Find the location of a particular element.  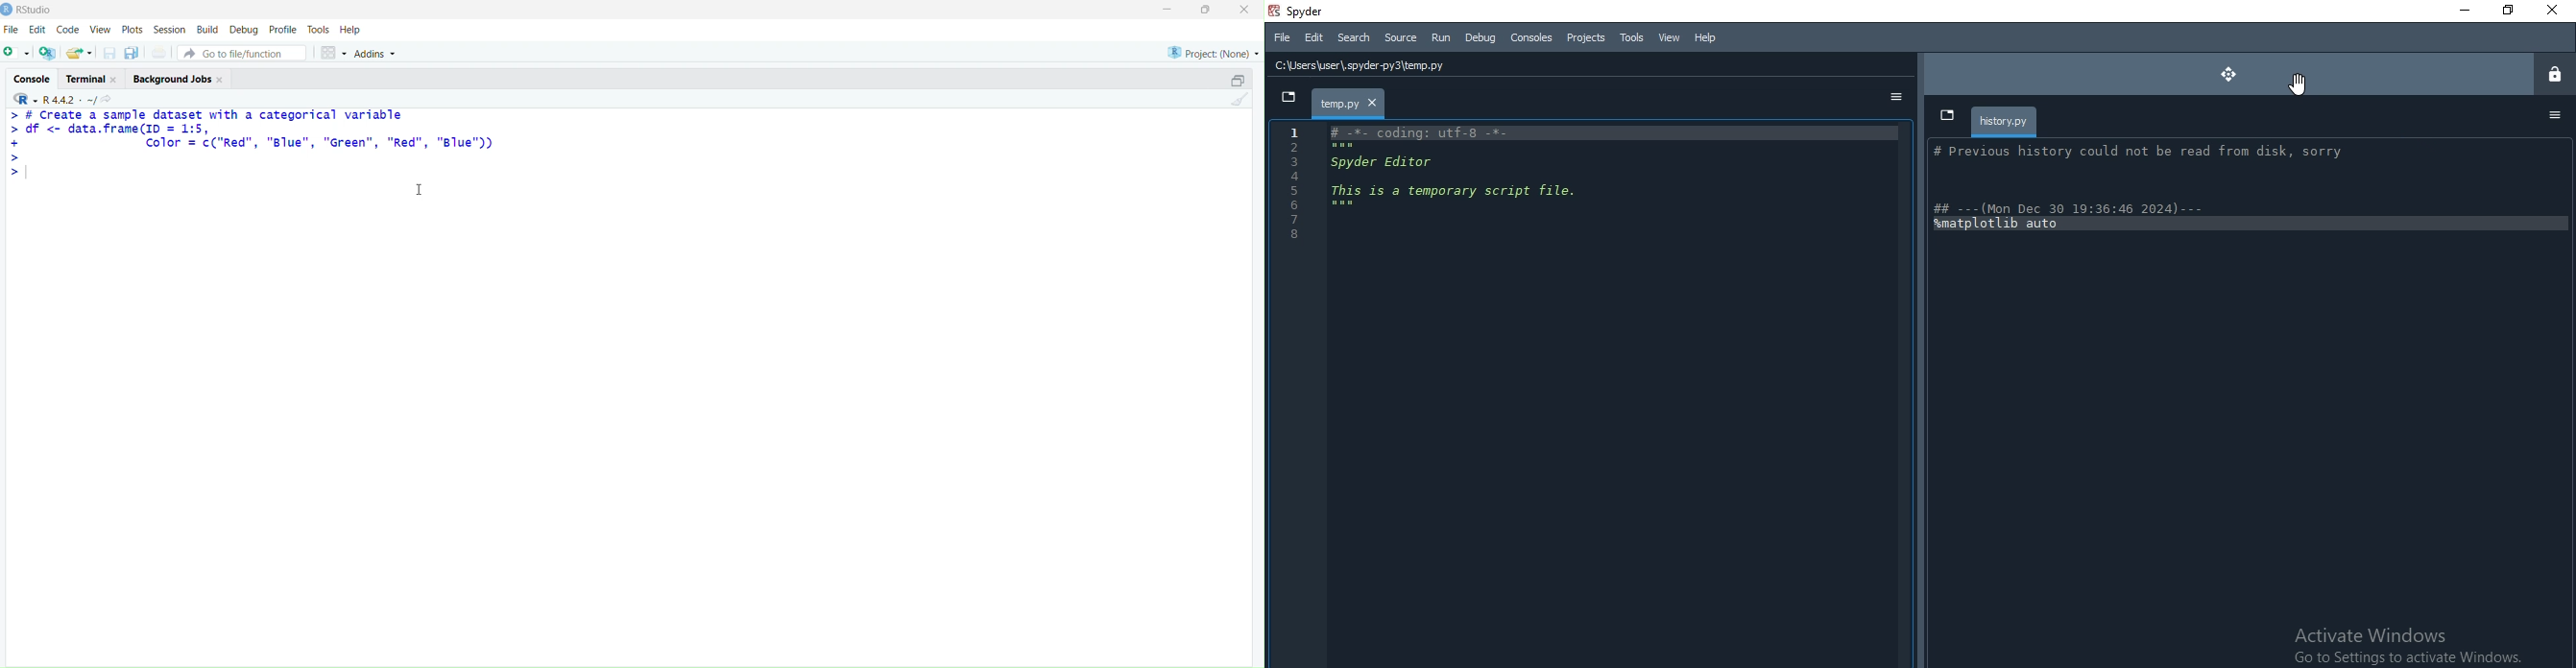

IDE is located at coordinates (1596, 394).